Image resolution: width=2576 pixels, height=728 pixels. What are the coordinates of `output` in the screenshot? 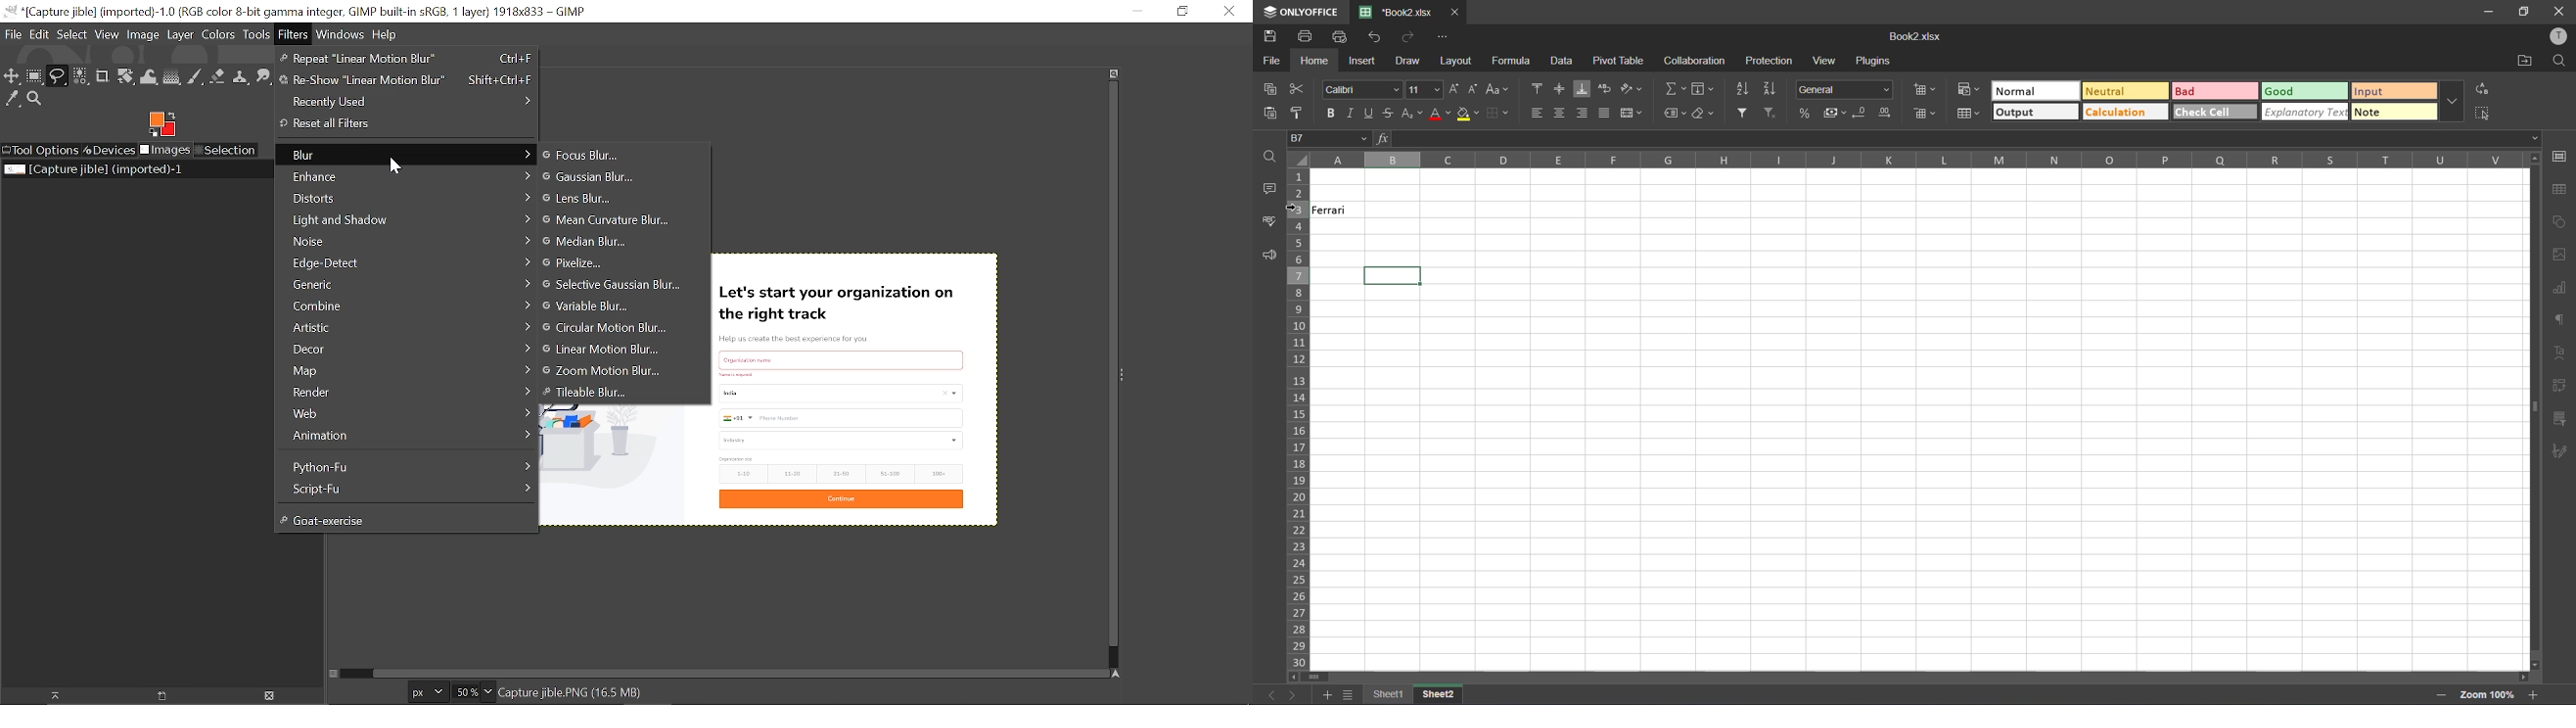 It's located at (2035, 111).